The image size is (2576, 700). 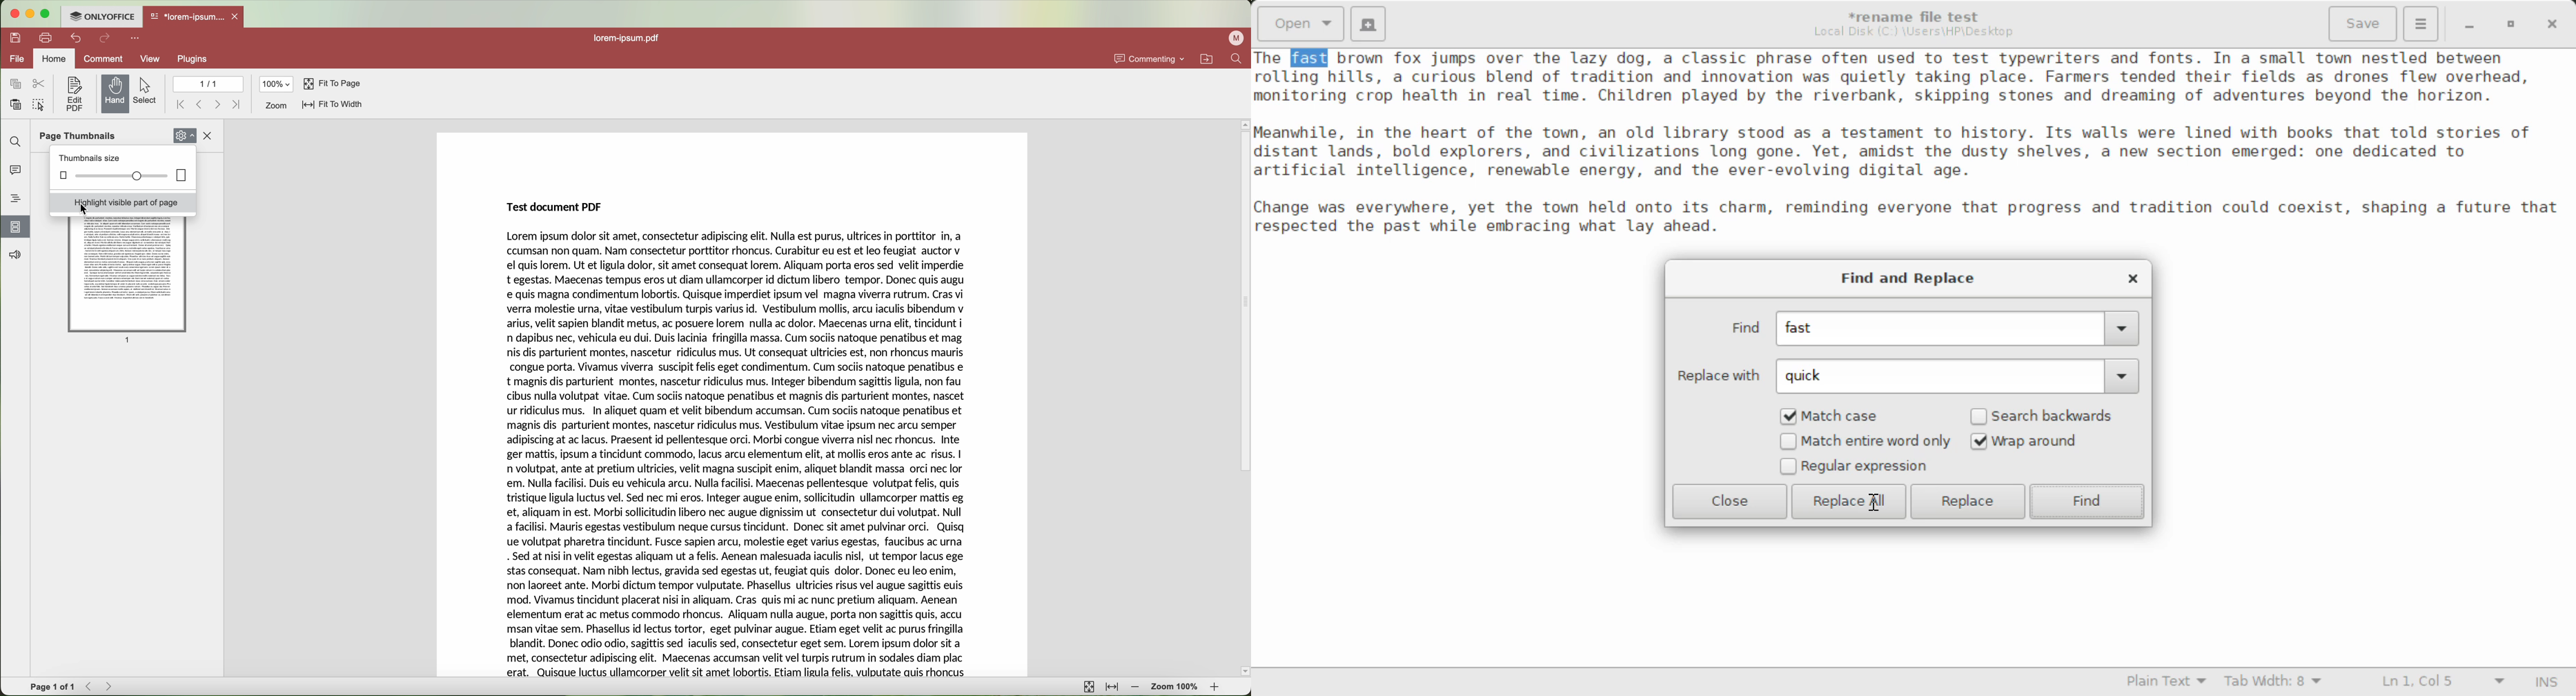 I want to click on view, so click(x=151, y=58).